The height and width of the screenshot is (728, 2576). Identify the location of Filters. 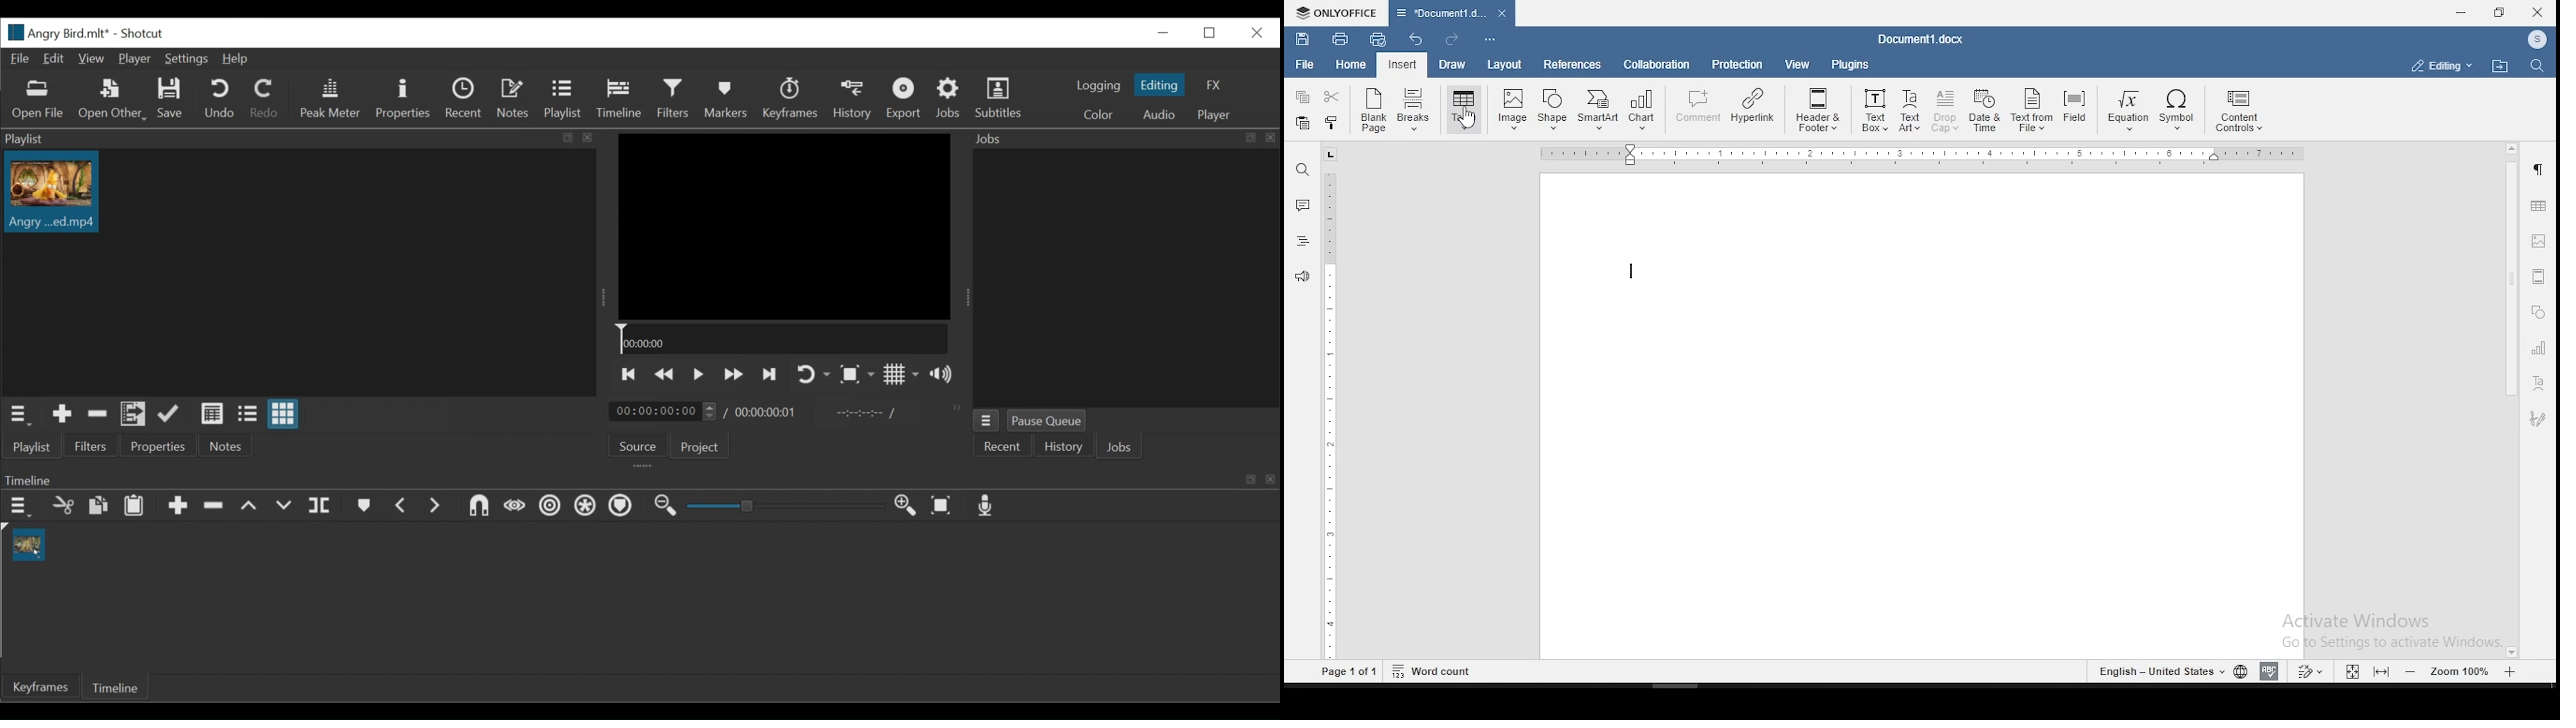
(93, 446).